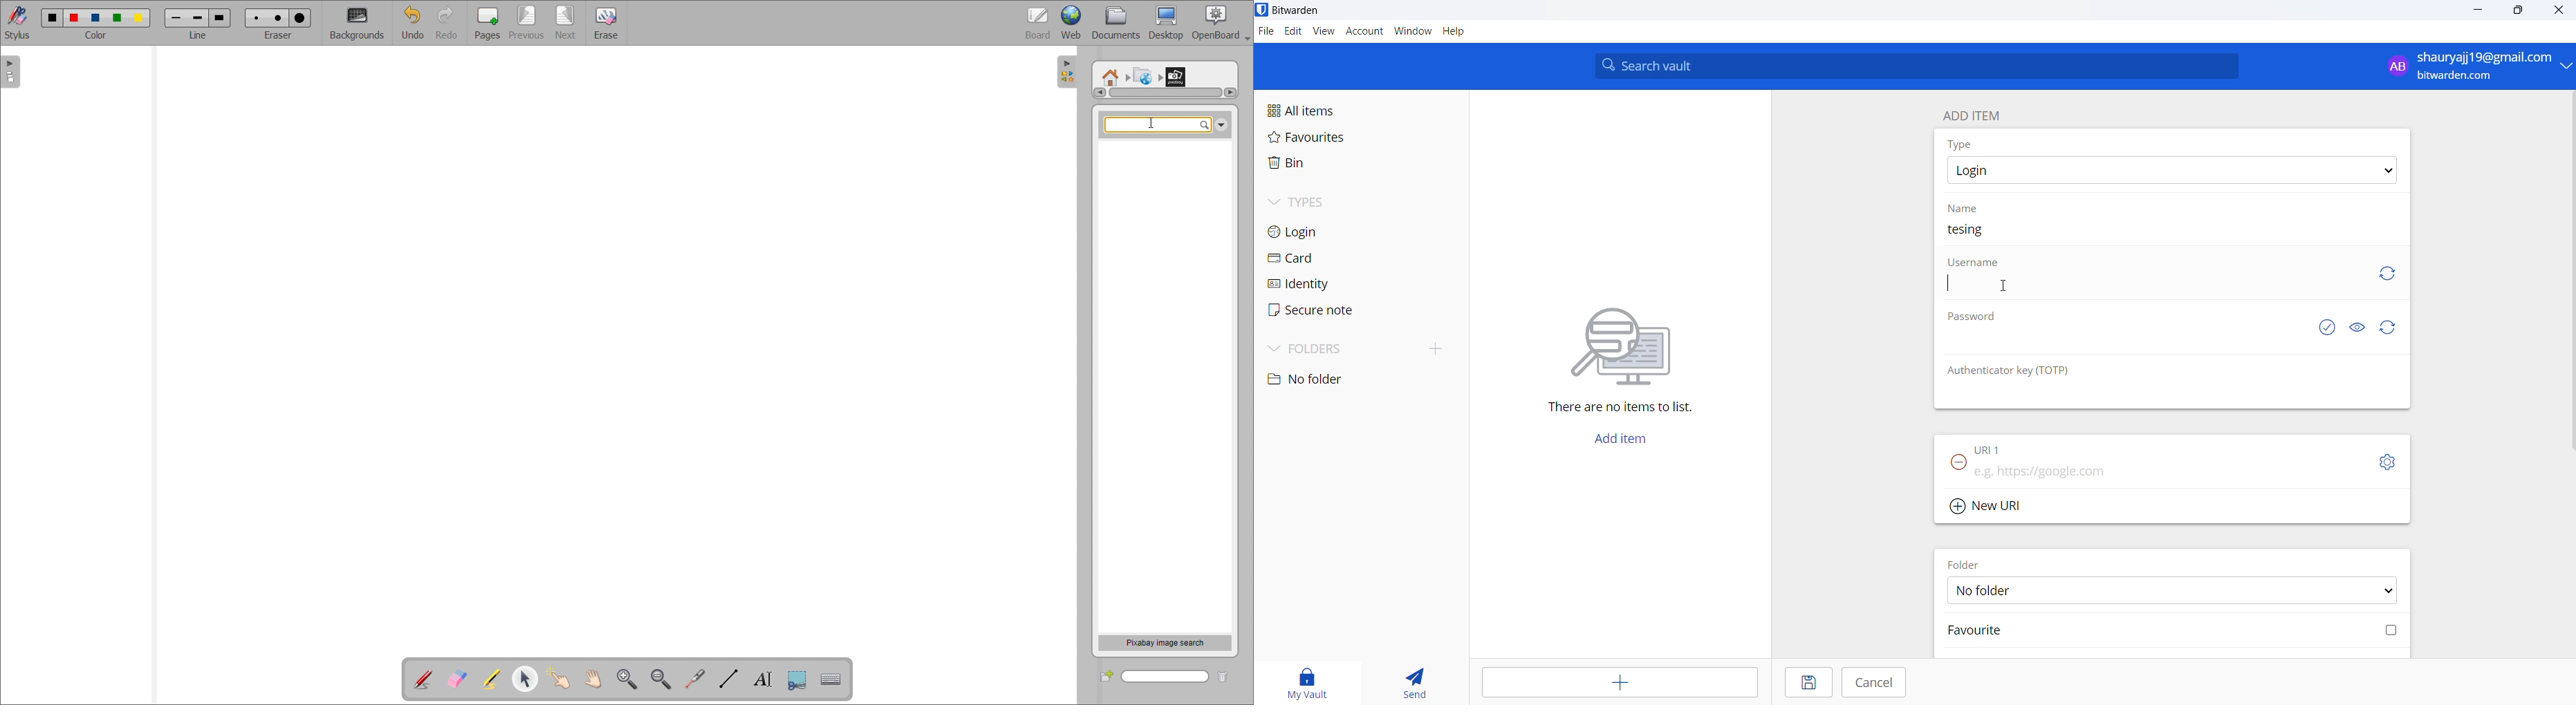 This screenshot has height=728, width=2576. I want to click on Name, so click(1966, 207).